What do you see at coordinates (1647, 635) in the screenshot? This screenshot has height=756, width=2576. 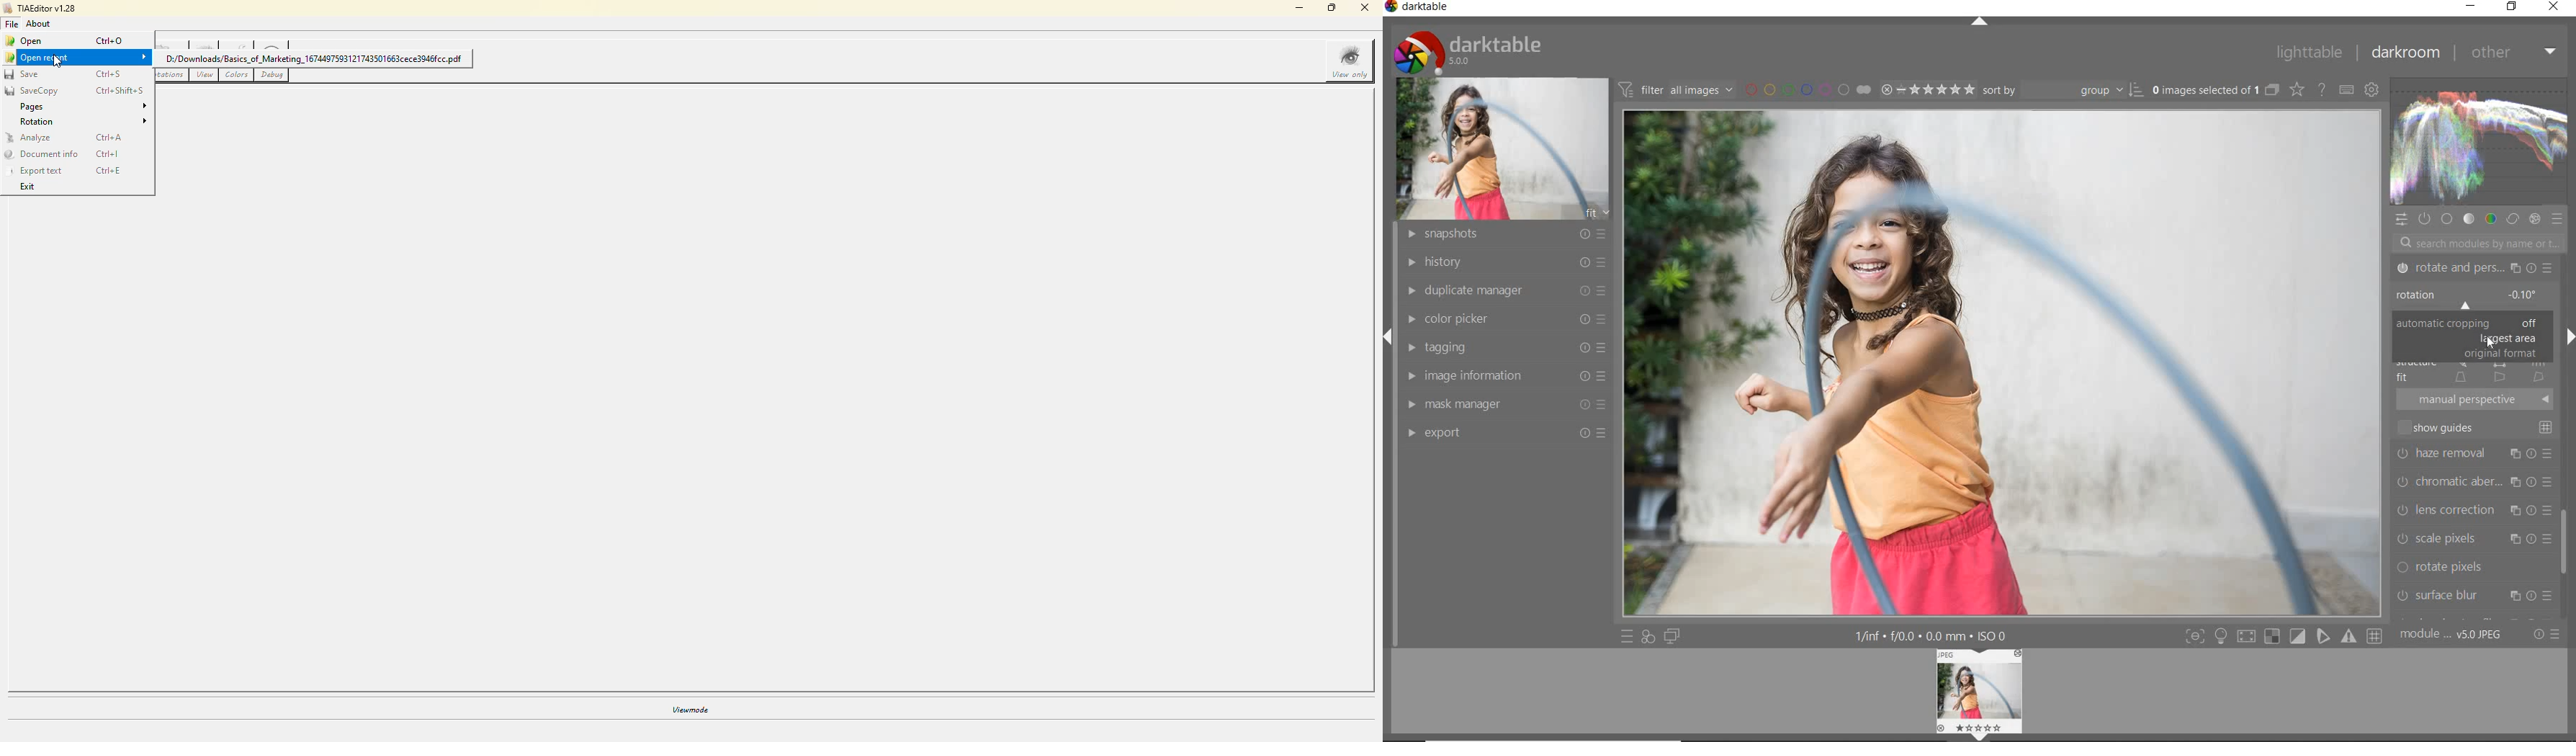 I see `quick access for applying of your style` at bounding box center [1647, 635].